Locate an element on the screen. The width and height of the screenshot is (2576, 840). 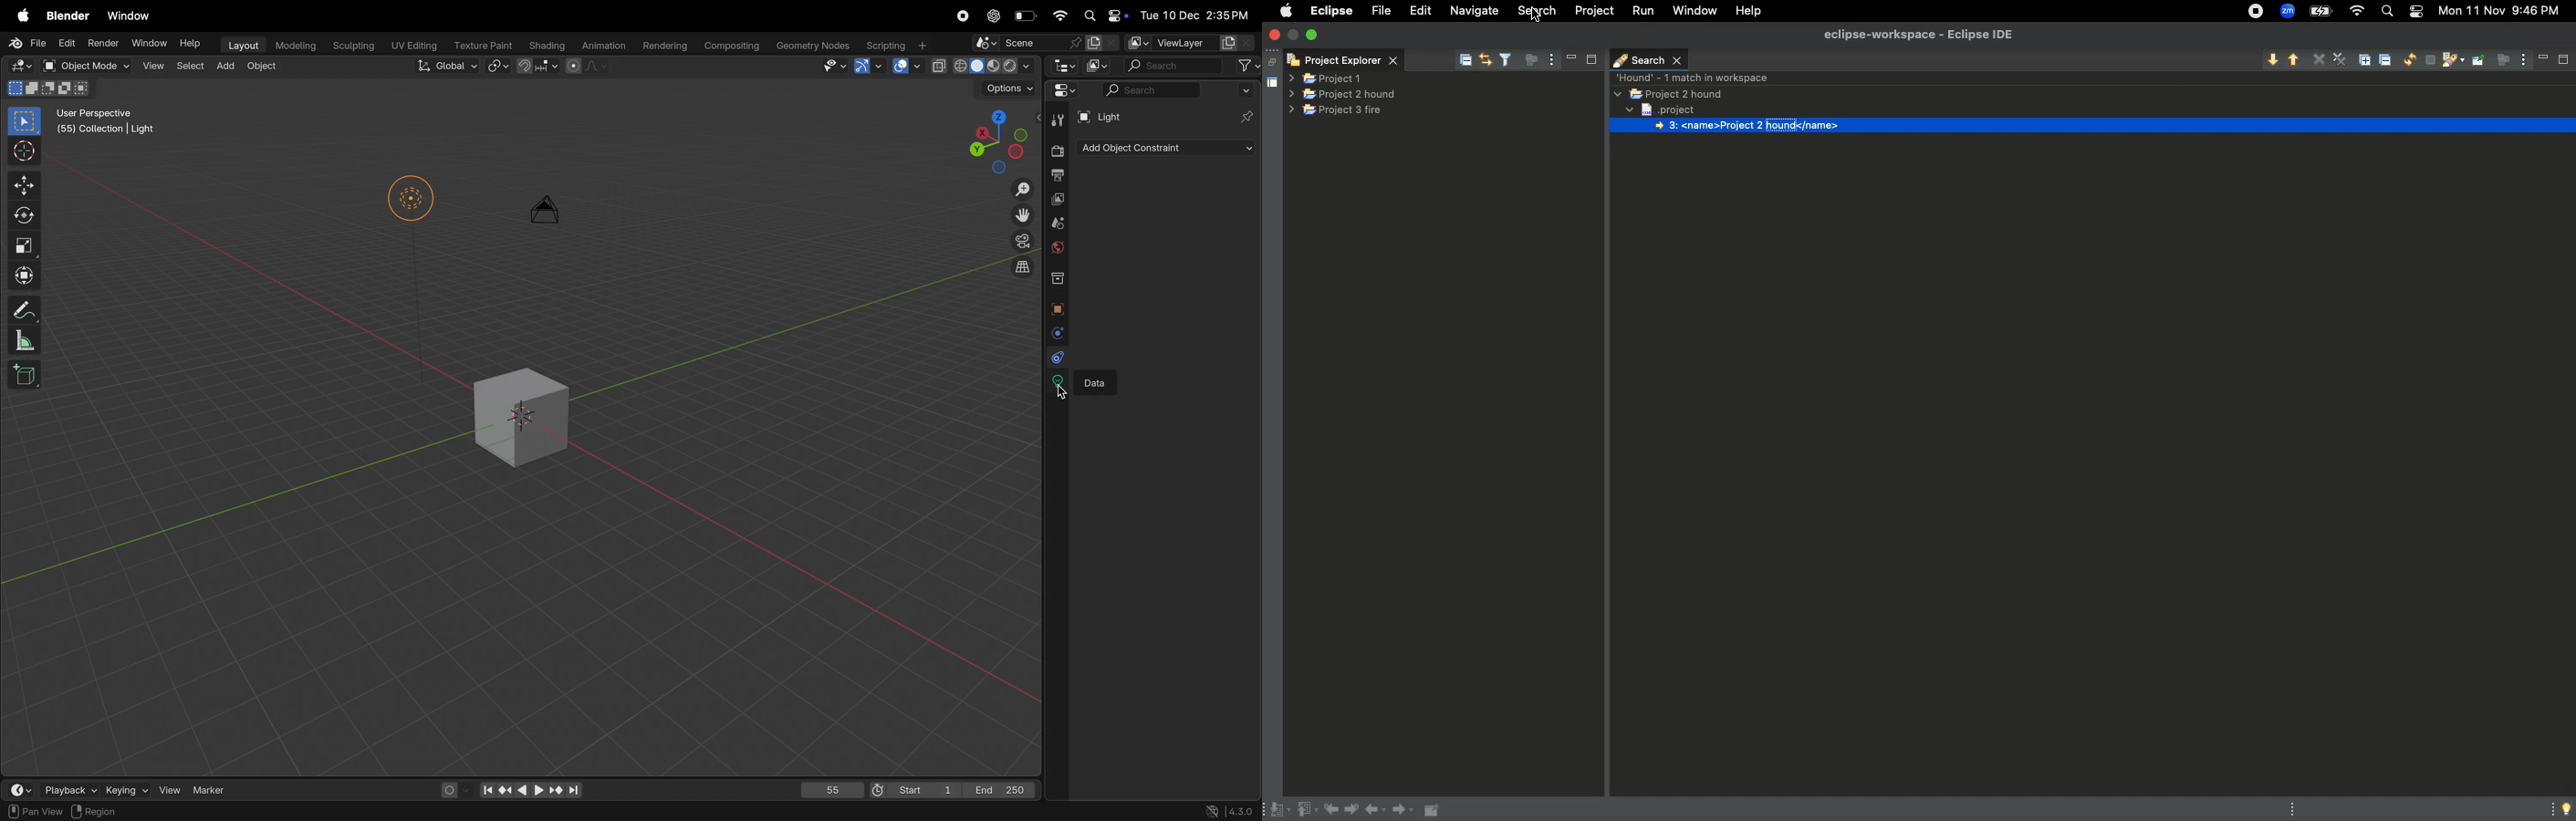
Search is located at coordinates (2386, 12).